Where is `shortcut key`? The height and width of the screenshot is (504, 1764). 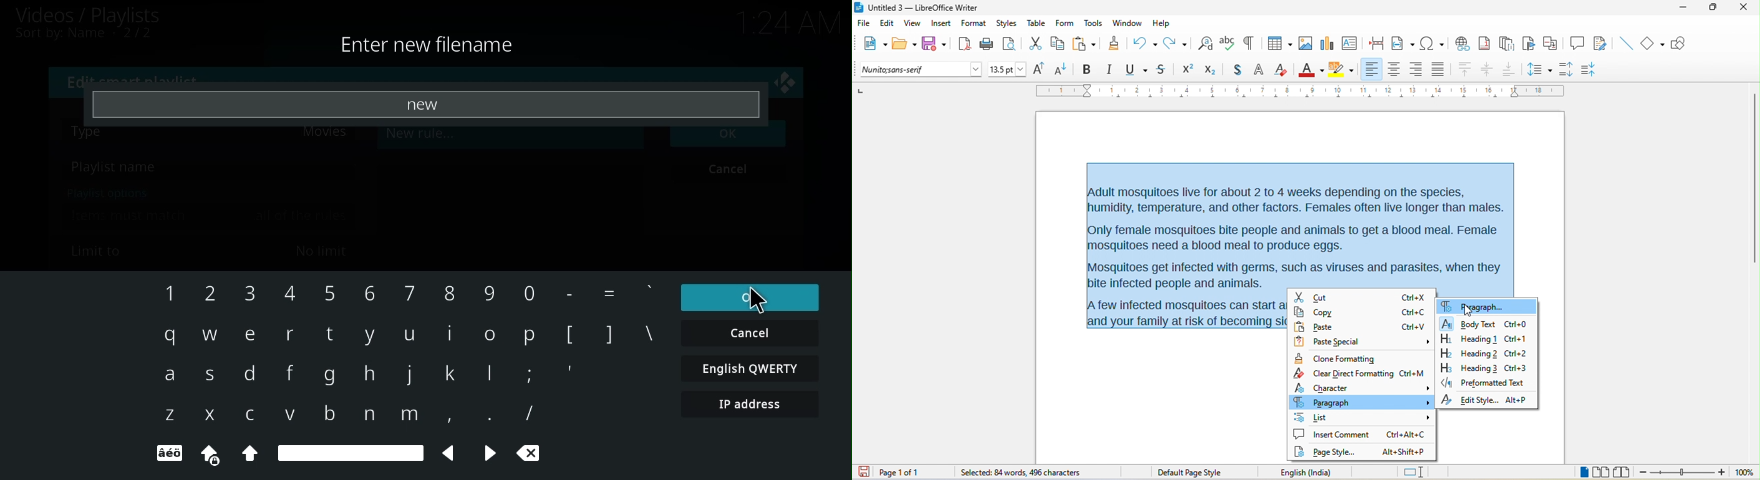
shortcut key is located at coordinates (1517, 400).